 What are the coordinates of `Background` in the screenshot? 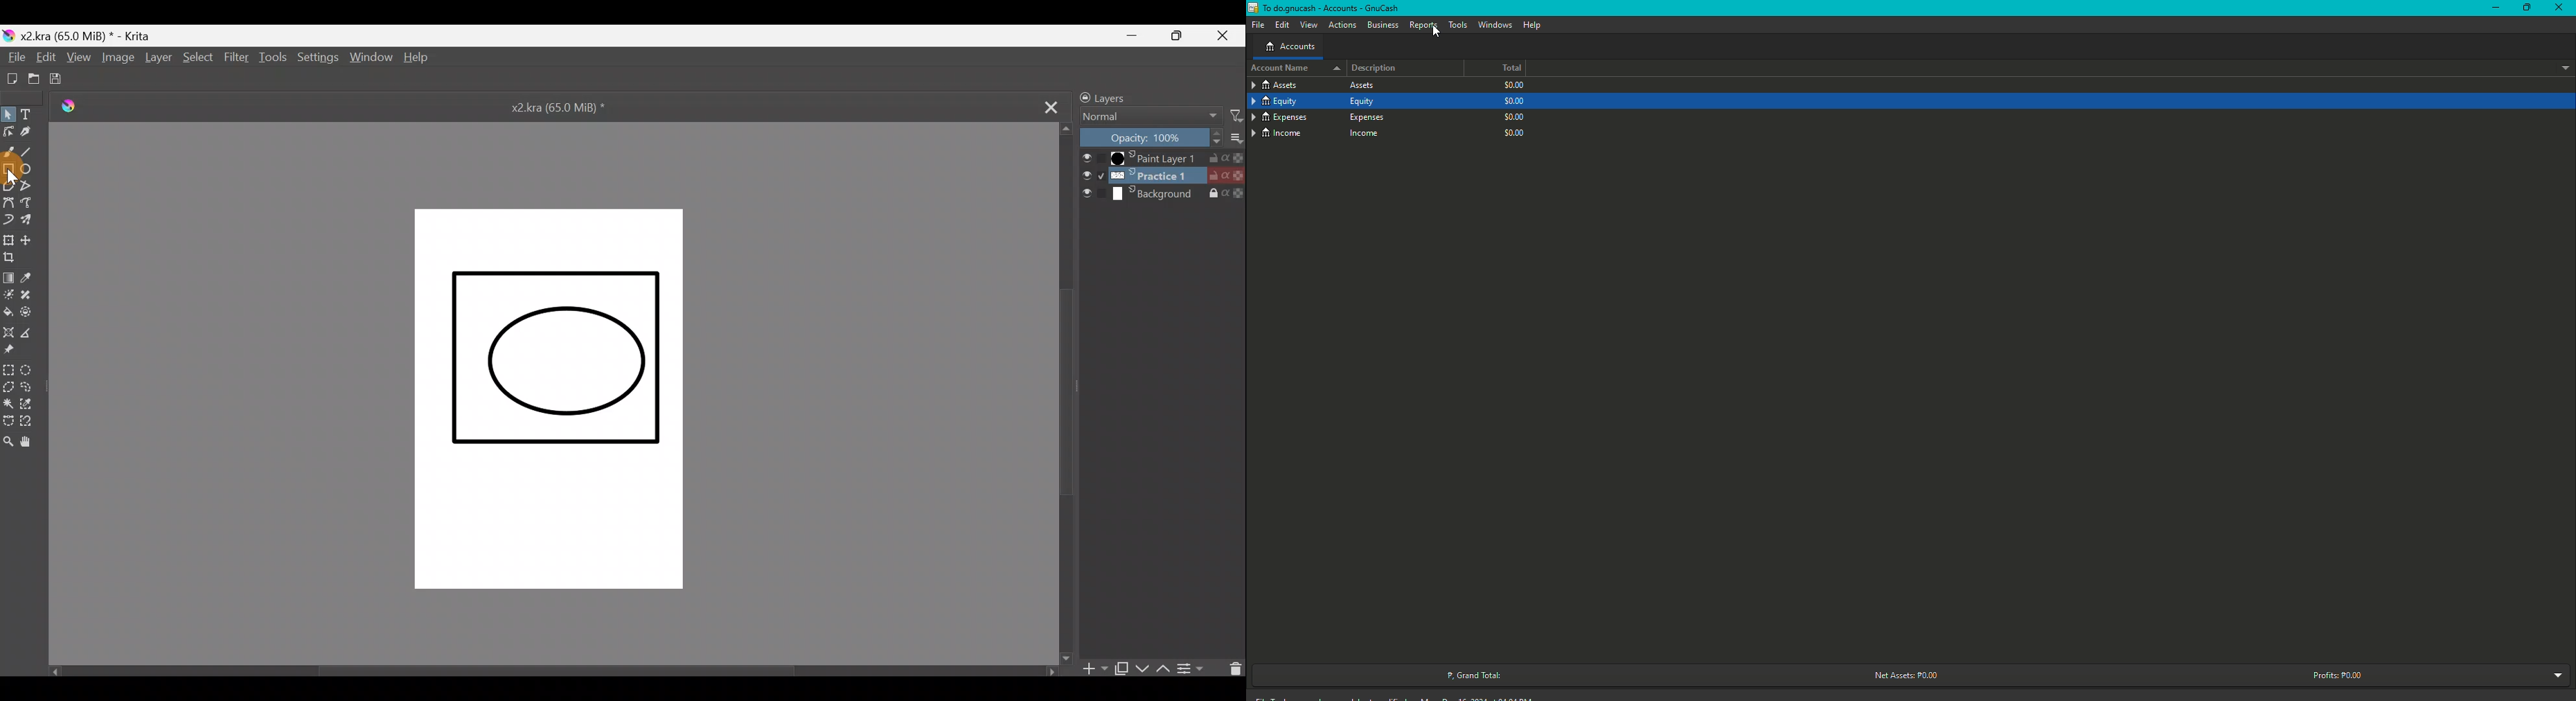 It's located at (1164, 194).